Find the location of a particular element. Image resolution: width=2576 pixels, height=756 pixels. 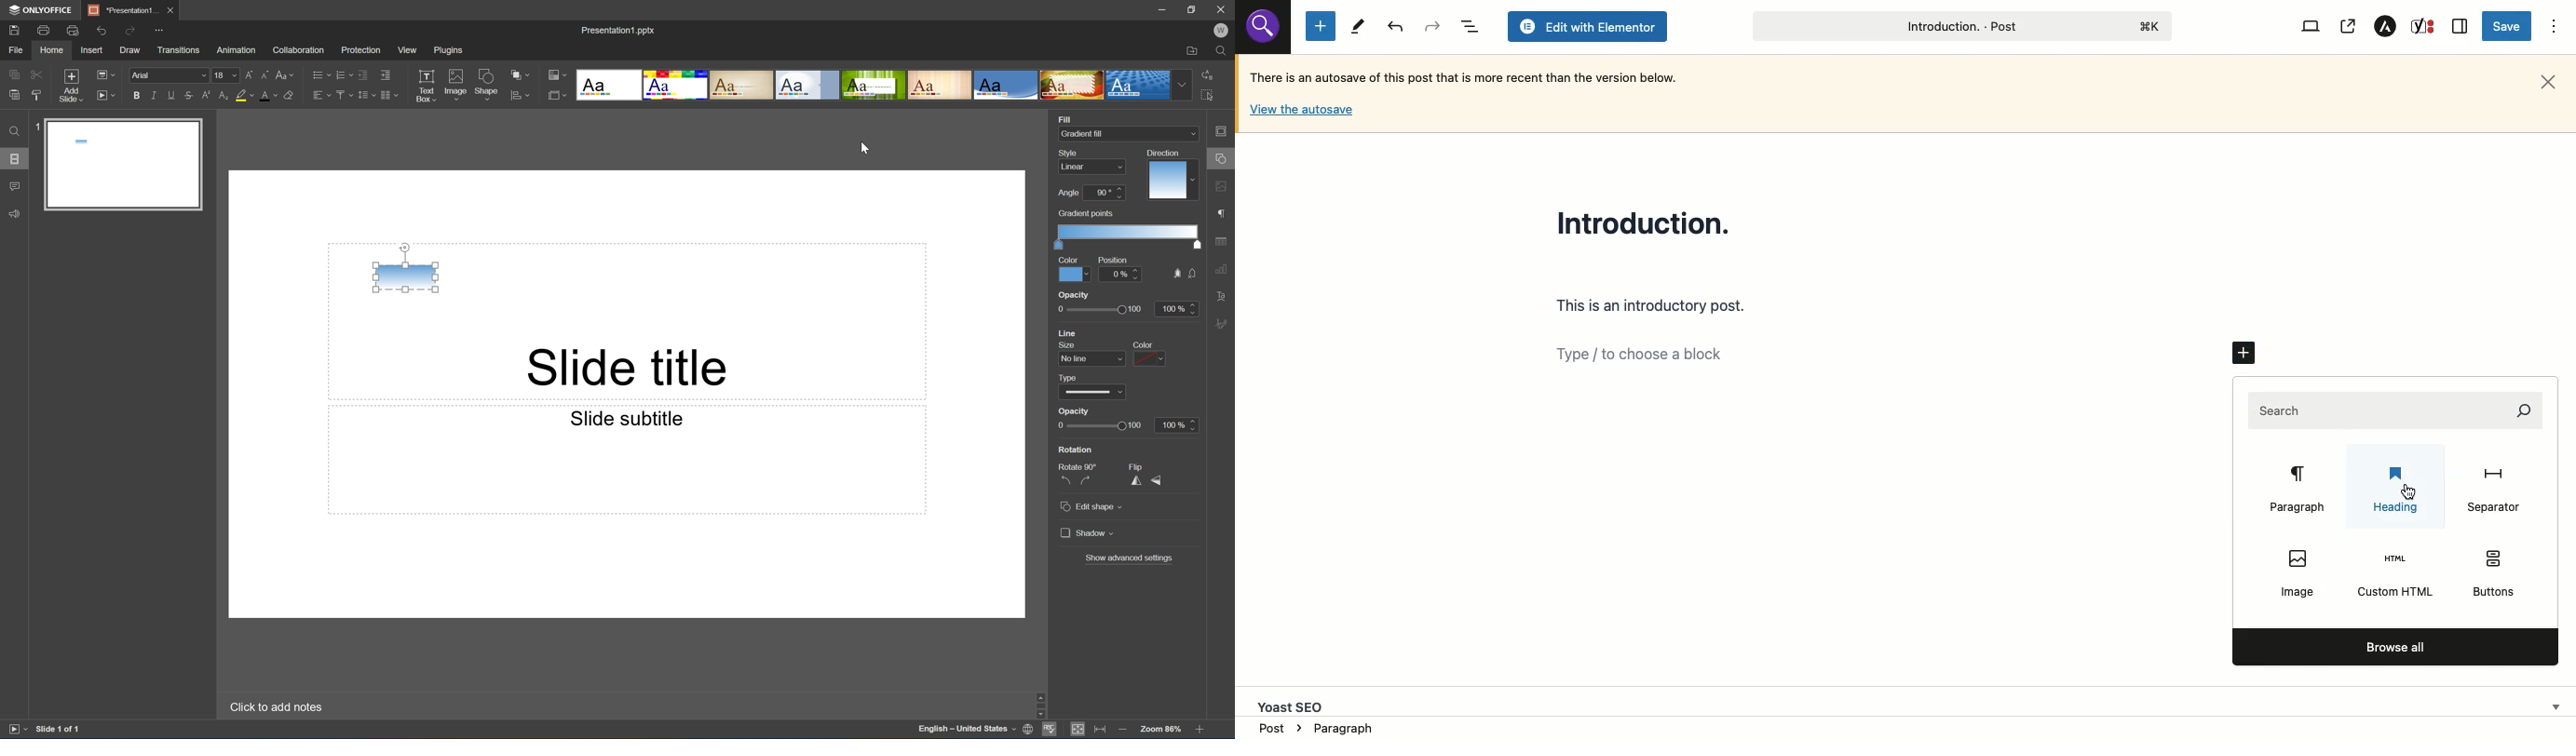

Color is located at coordinates (1074, 274).